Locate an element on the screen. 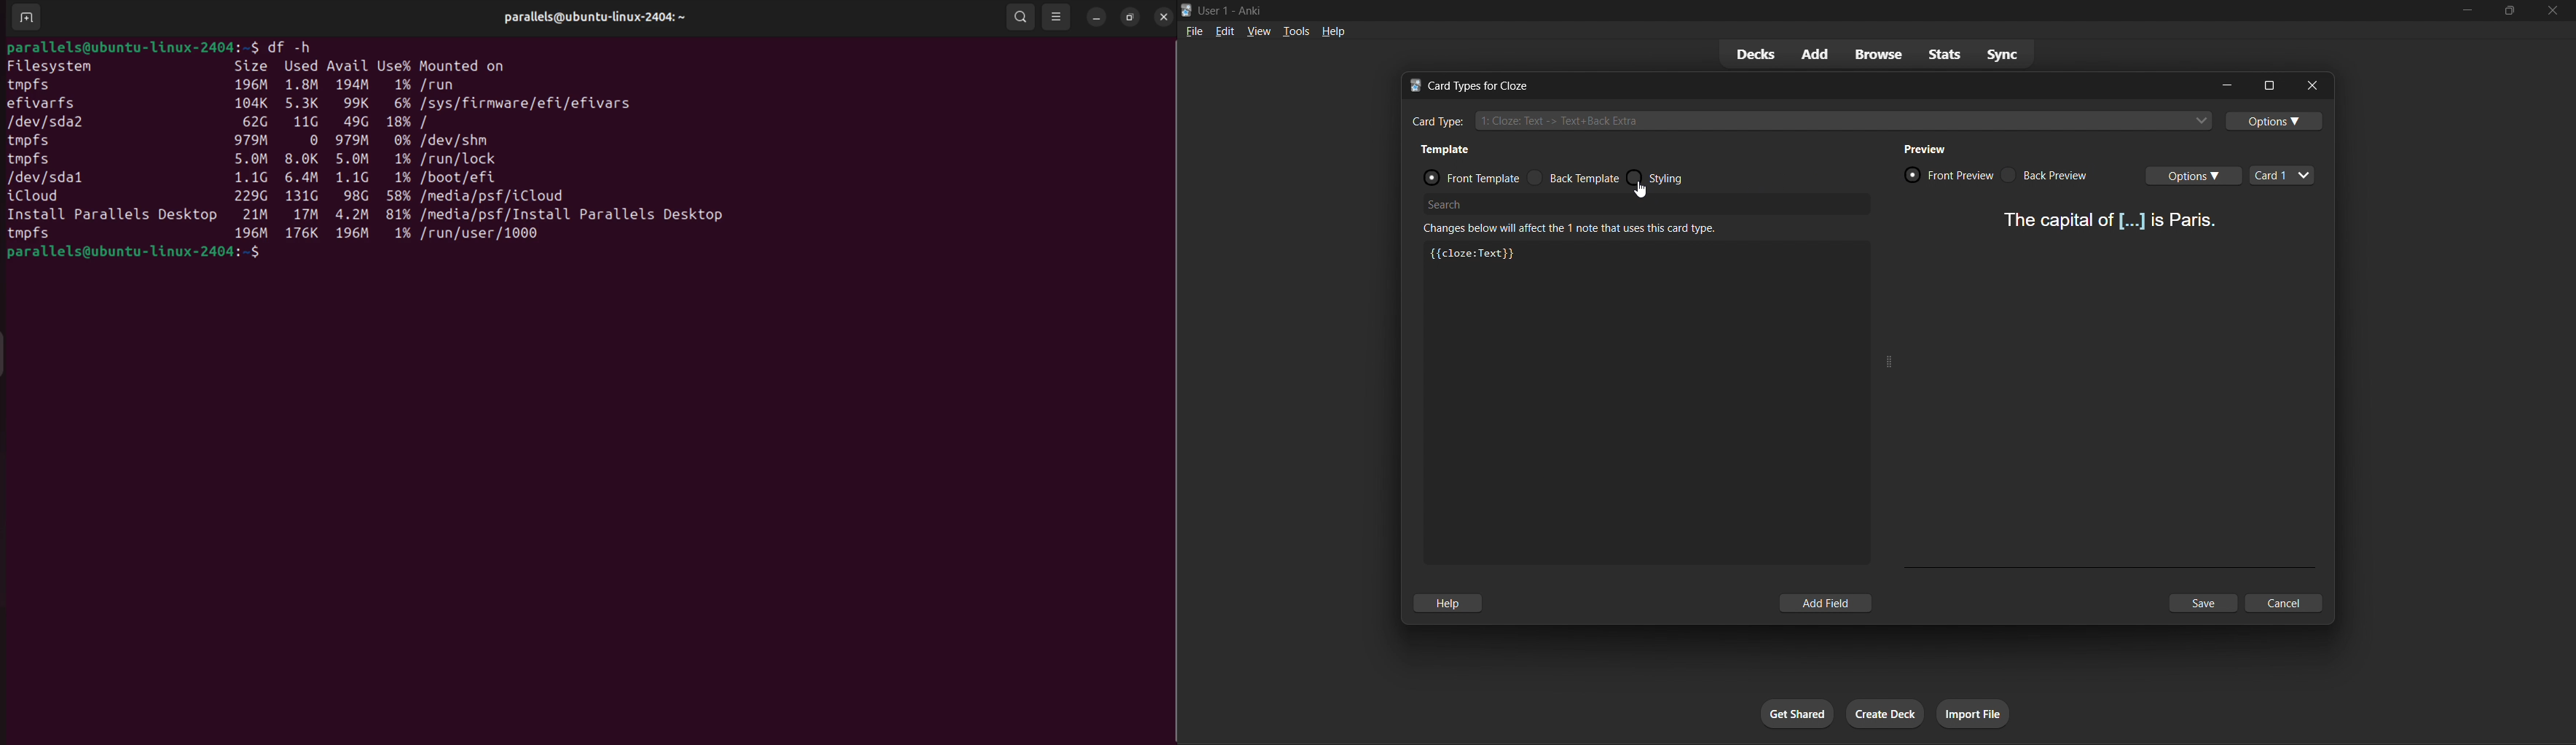 Image resolution: width=2576 pixels, height=756 pixels. cloze card type input box  is located at coordinates (1811, 121).